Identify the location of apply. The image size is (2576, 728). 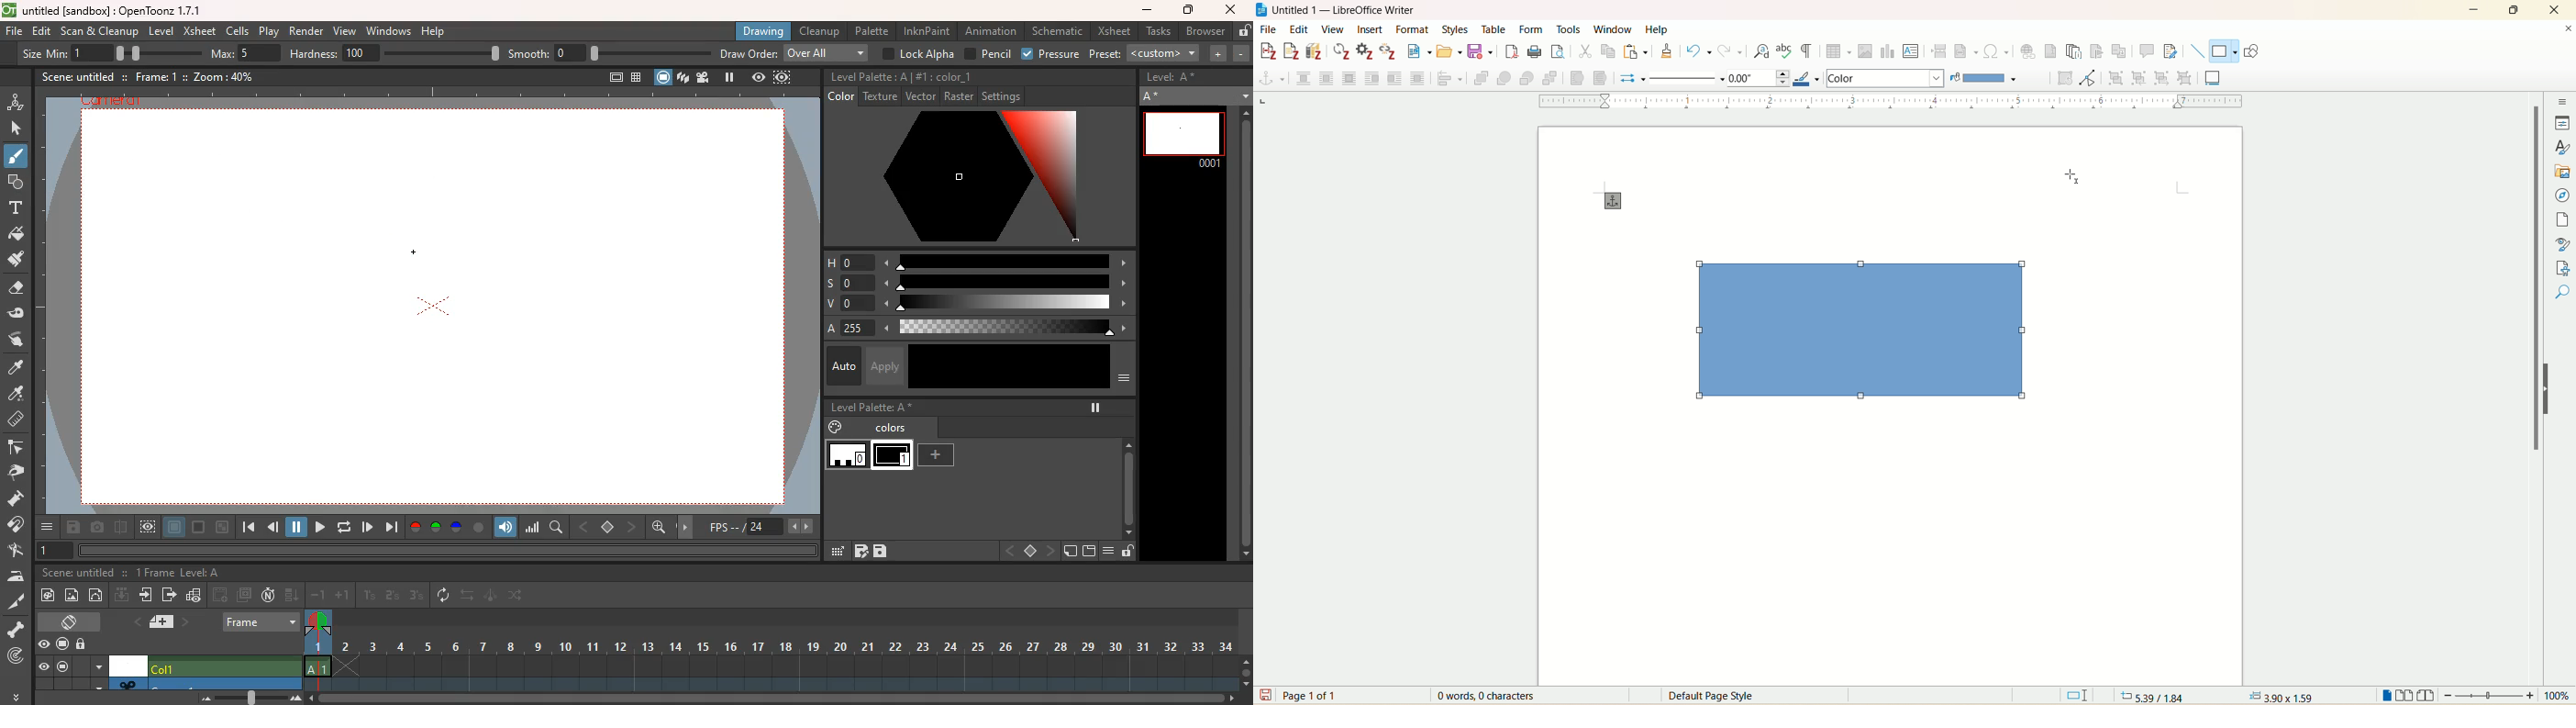
(887, 365).